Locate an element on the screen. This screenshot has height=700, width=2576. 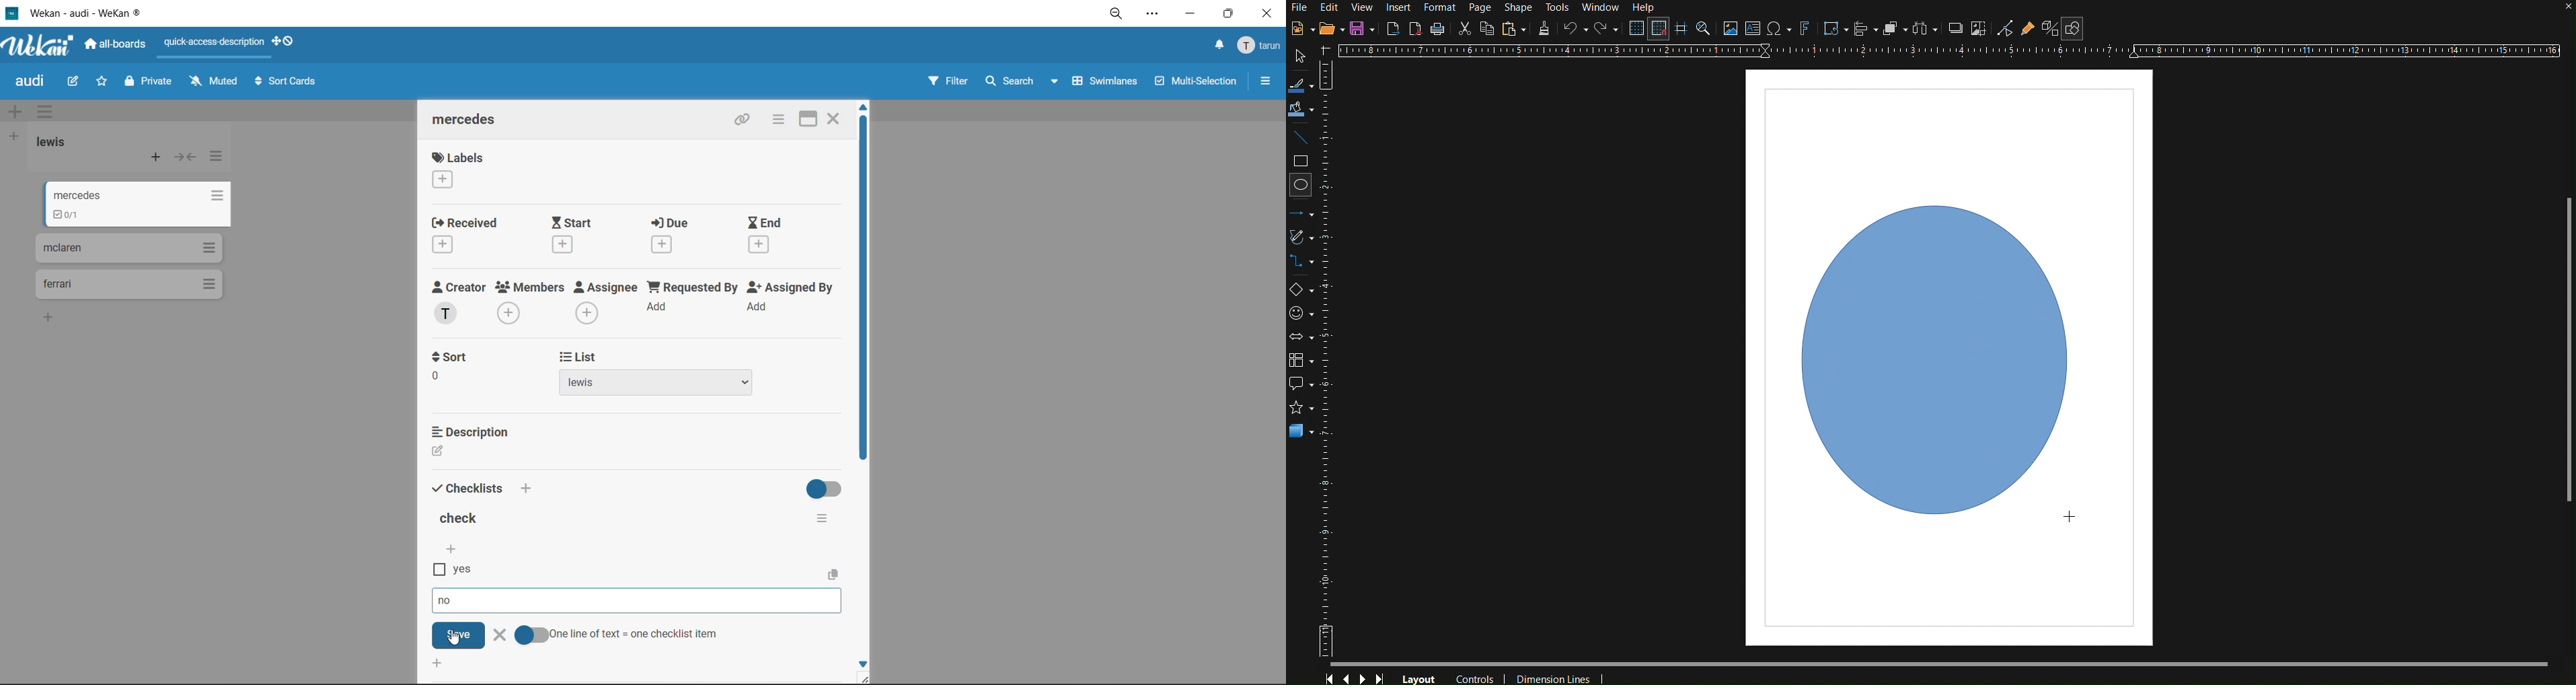
save is located at coordinates (459, 635).